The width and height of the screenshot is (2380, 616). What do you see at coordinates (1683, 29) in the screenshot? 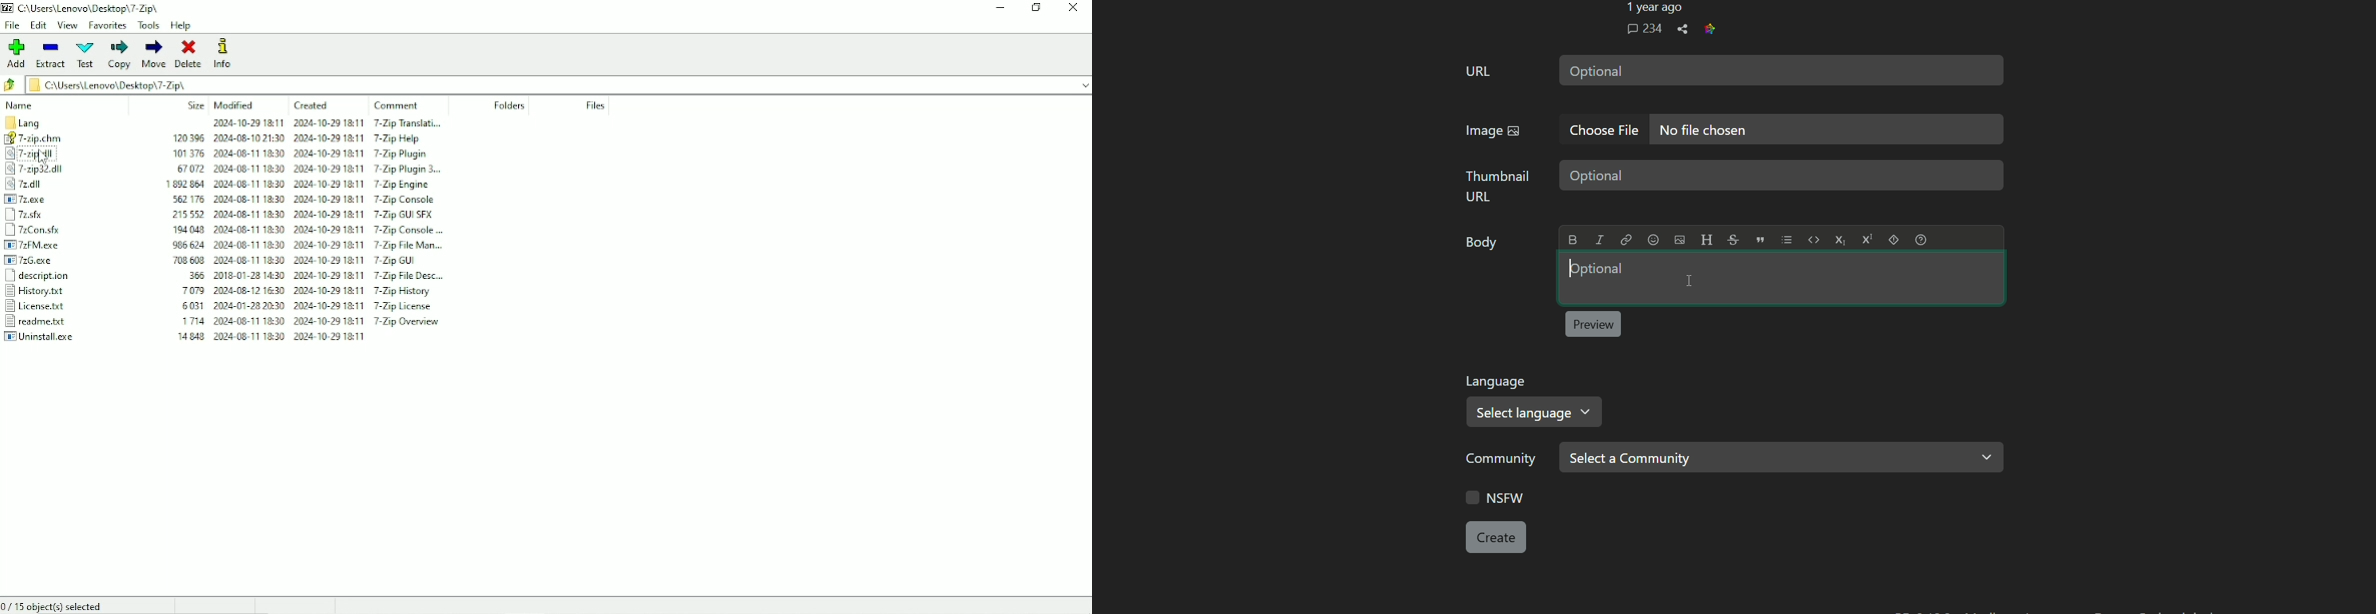
I see `Share` at bounding box center [1683, 29].